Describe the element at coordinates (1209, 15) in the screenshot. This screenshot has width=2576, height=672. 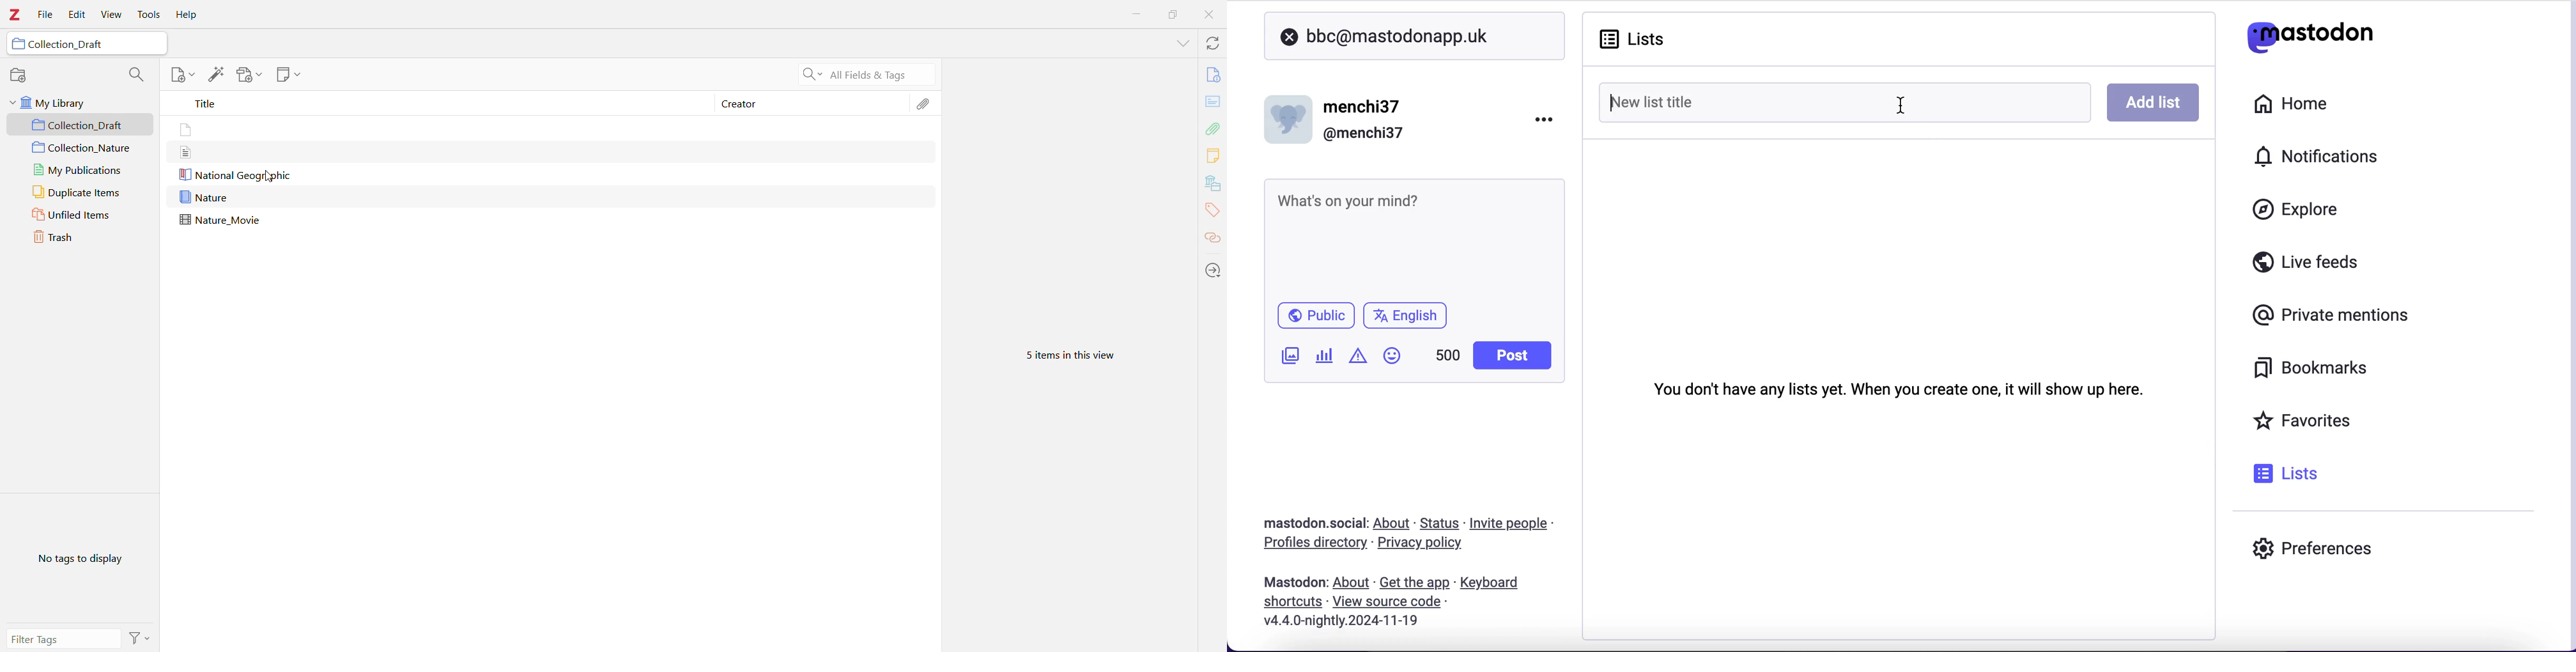
I see `Close` at that location.